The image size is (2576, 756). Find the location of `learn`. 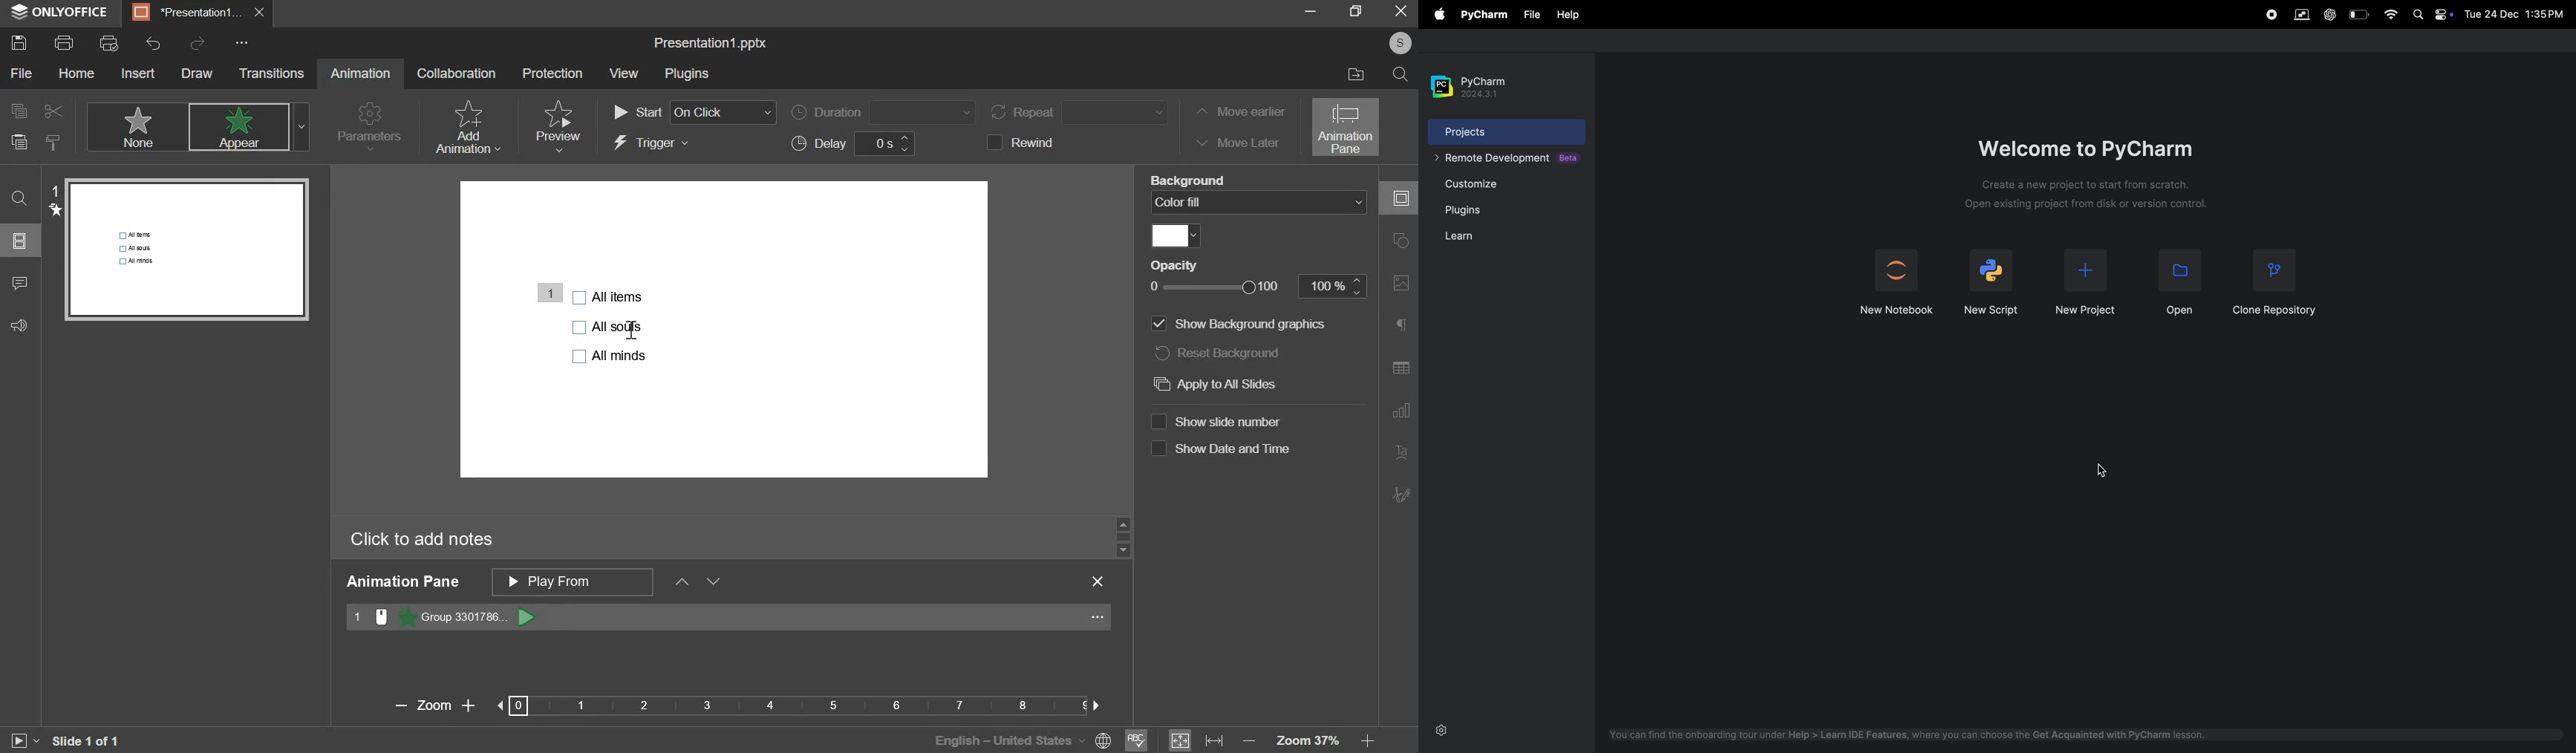

learn is located at coordinates (1471, 238).